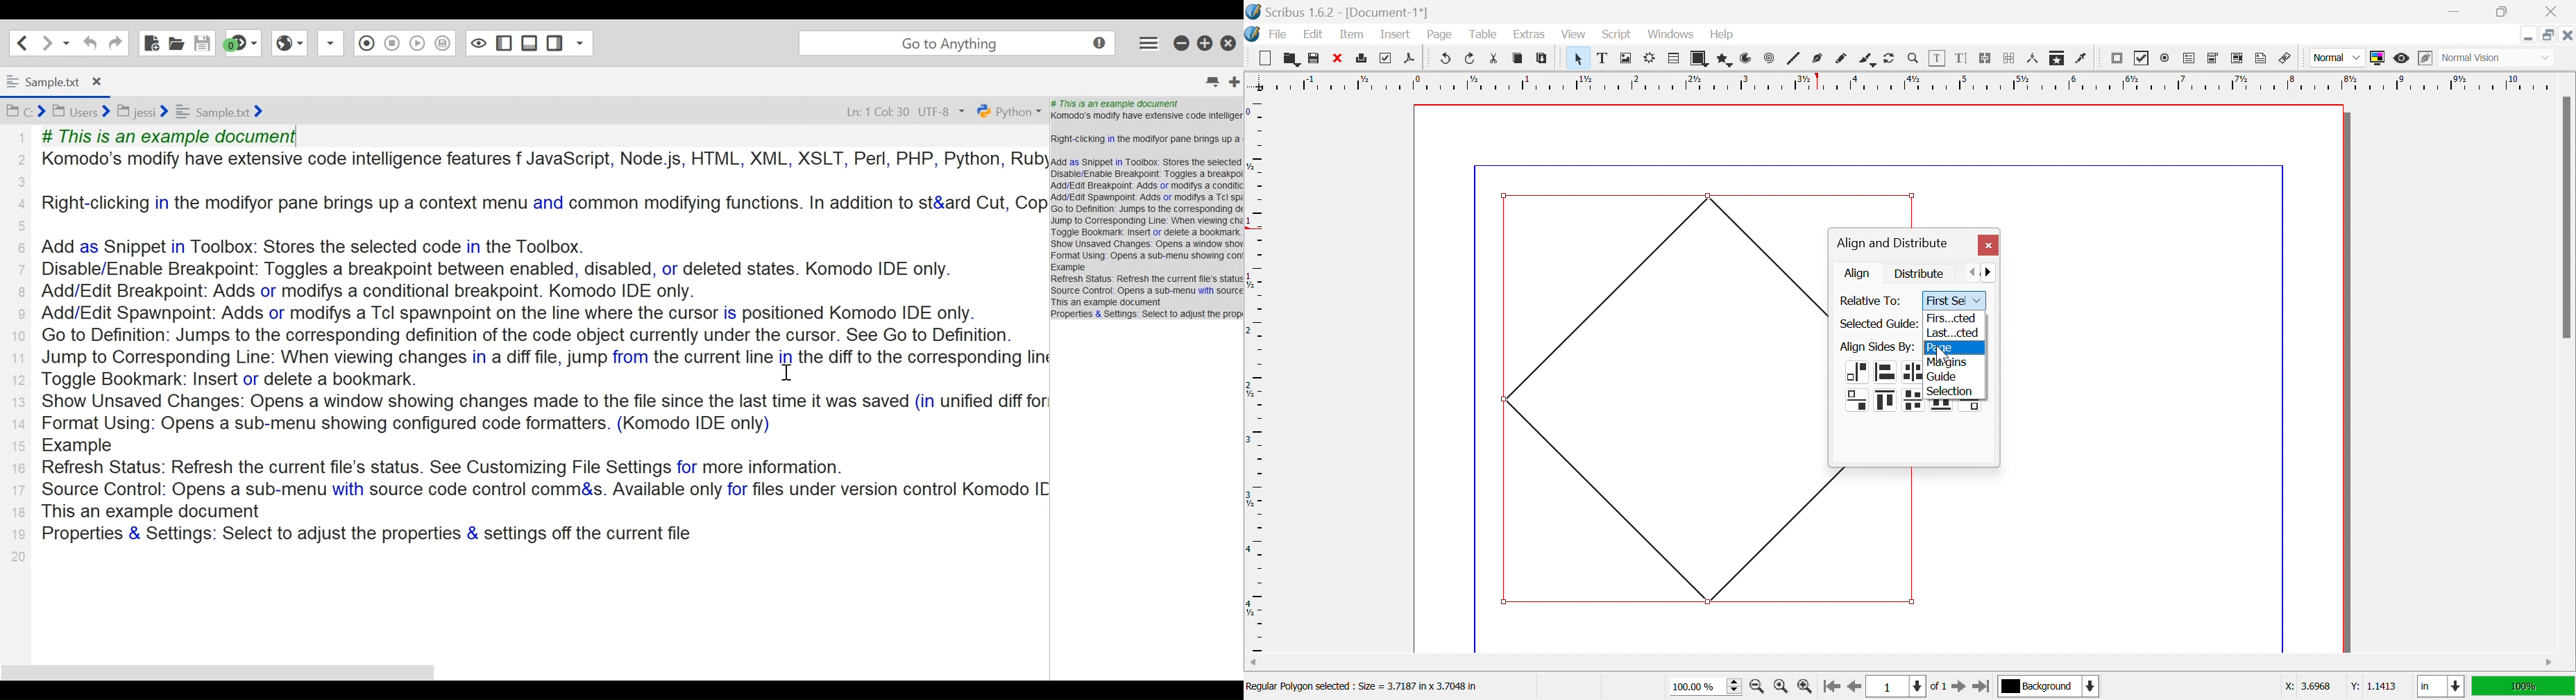  What do you see at coordinates (1264, 58) in the screenshot?
I see `New` at bounding box center [1264, 58].